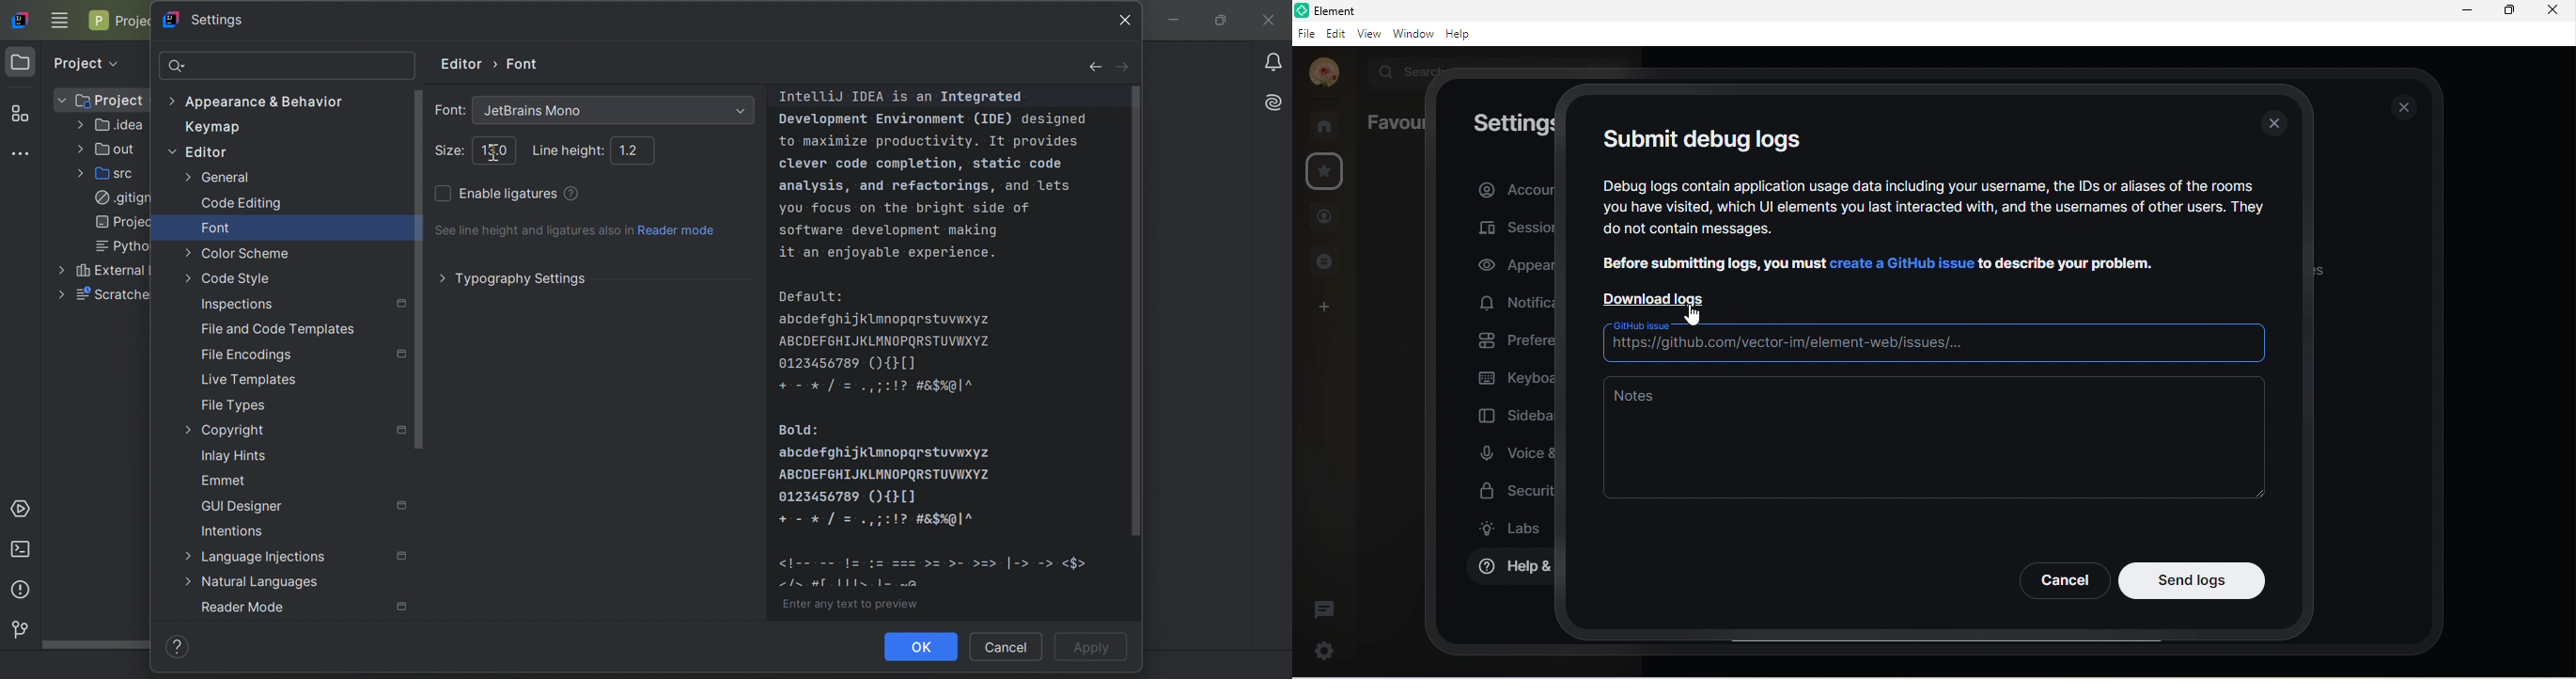  What do you see at coordinates (2463, 11) in the screenshot?
I see `minimize` at bounding box center [2463, 11].